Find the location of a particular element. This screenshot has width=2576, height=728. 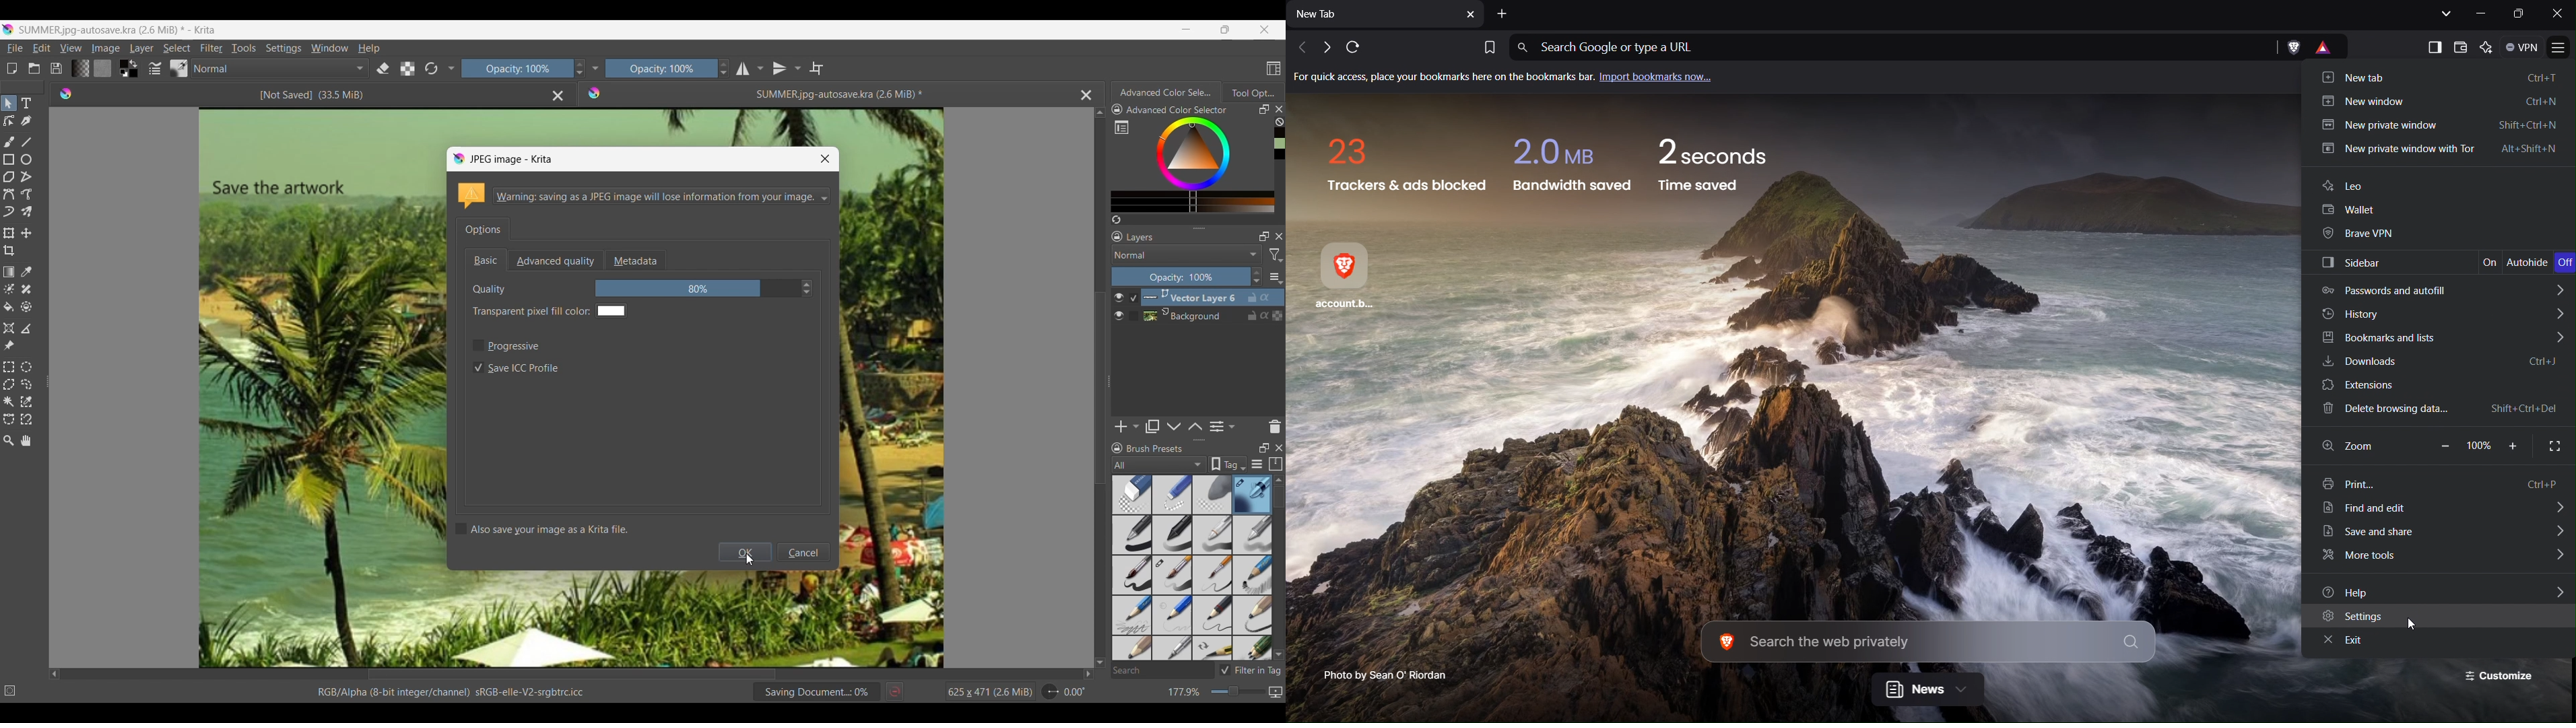

Color range for selection is located at coordinates (1201, 165).